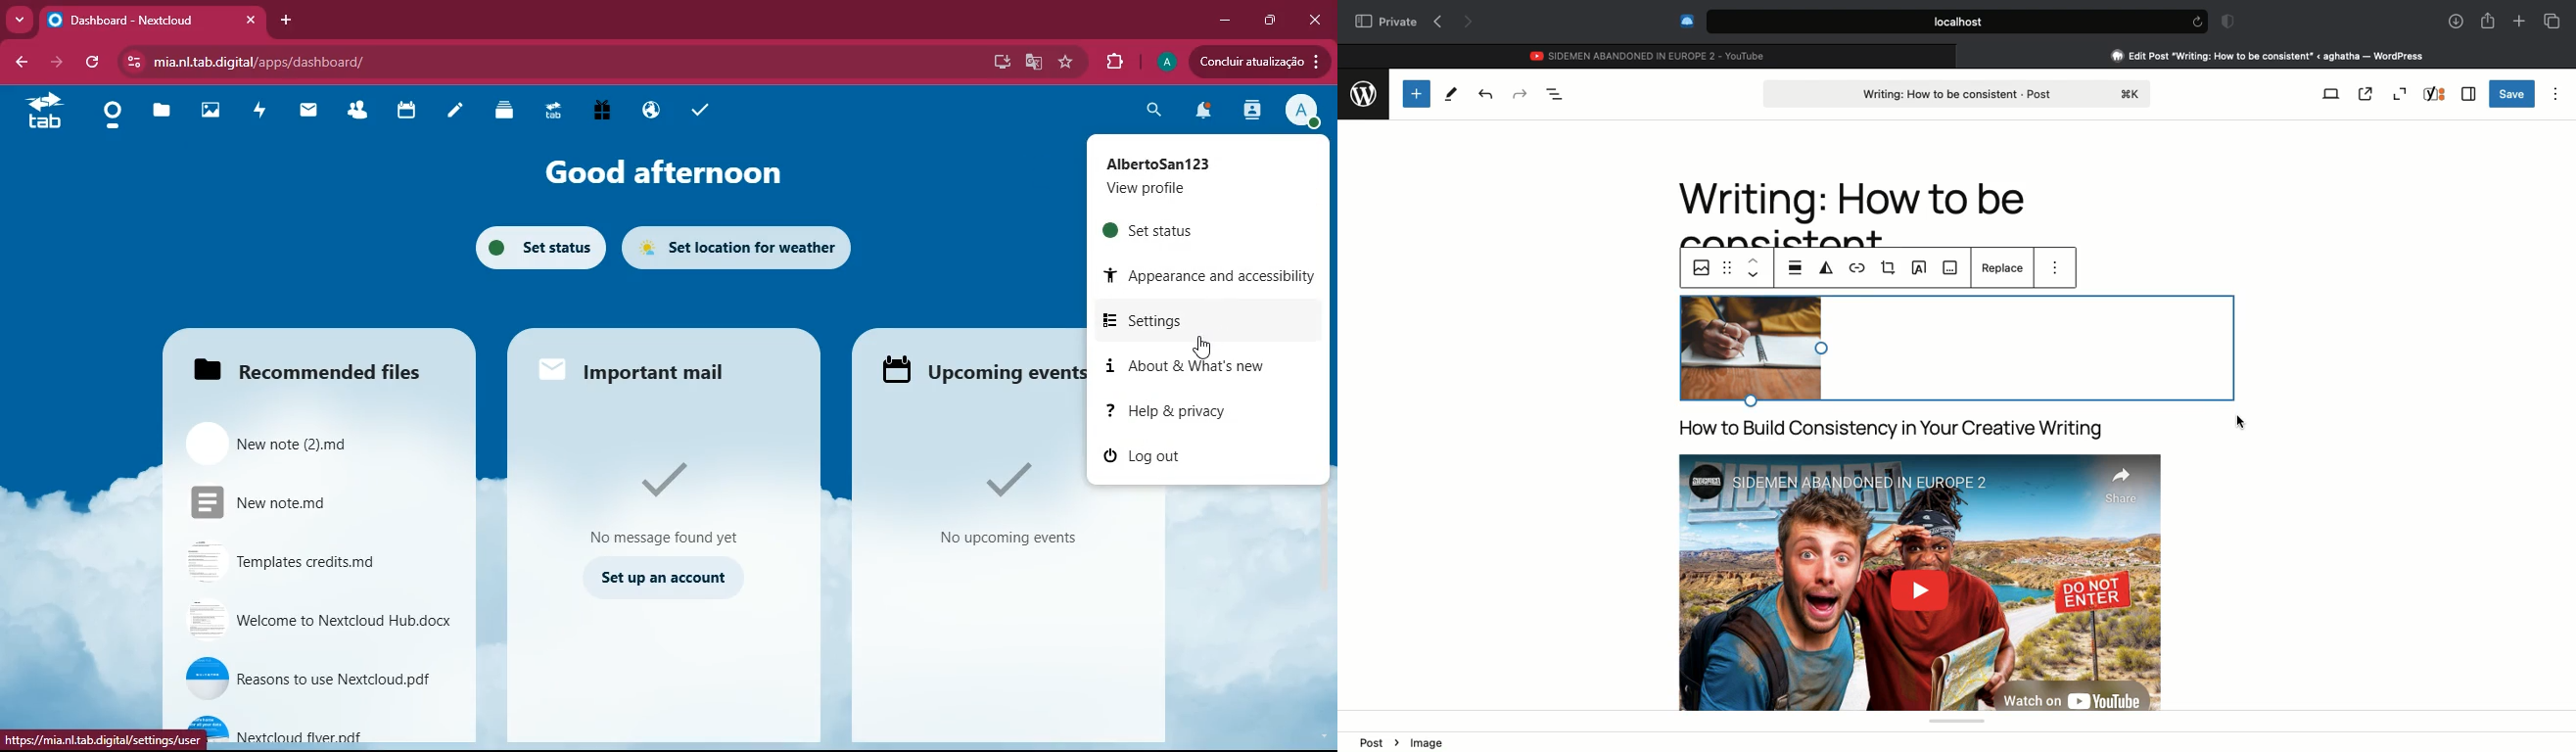  I want to click on minimize, so click(1224, 21).